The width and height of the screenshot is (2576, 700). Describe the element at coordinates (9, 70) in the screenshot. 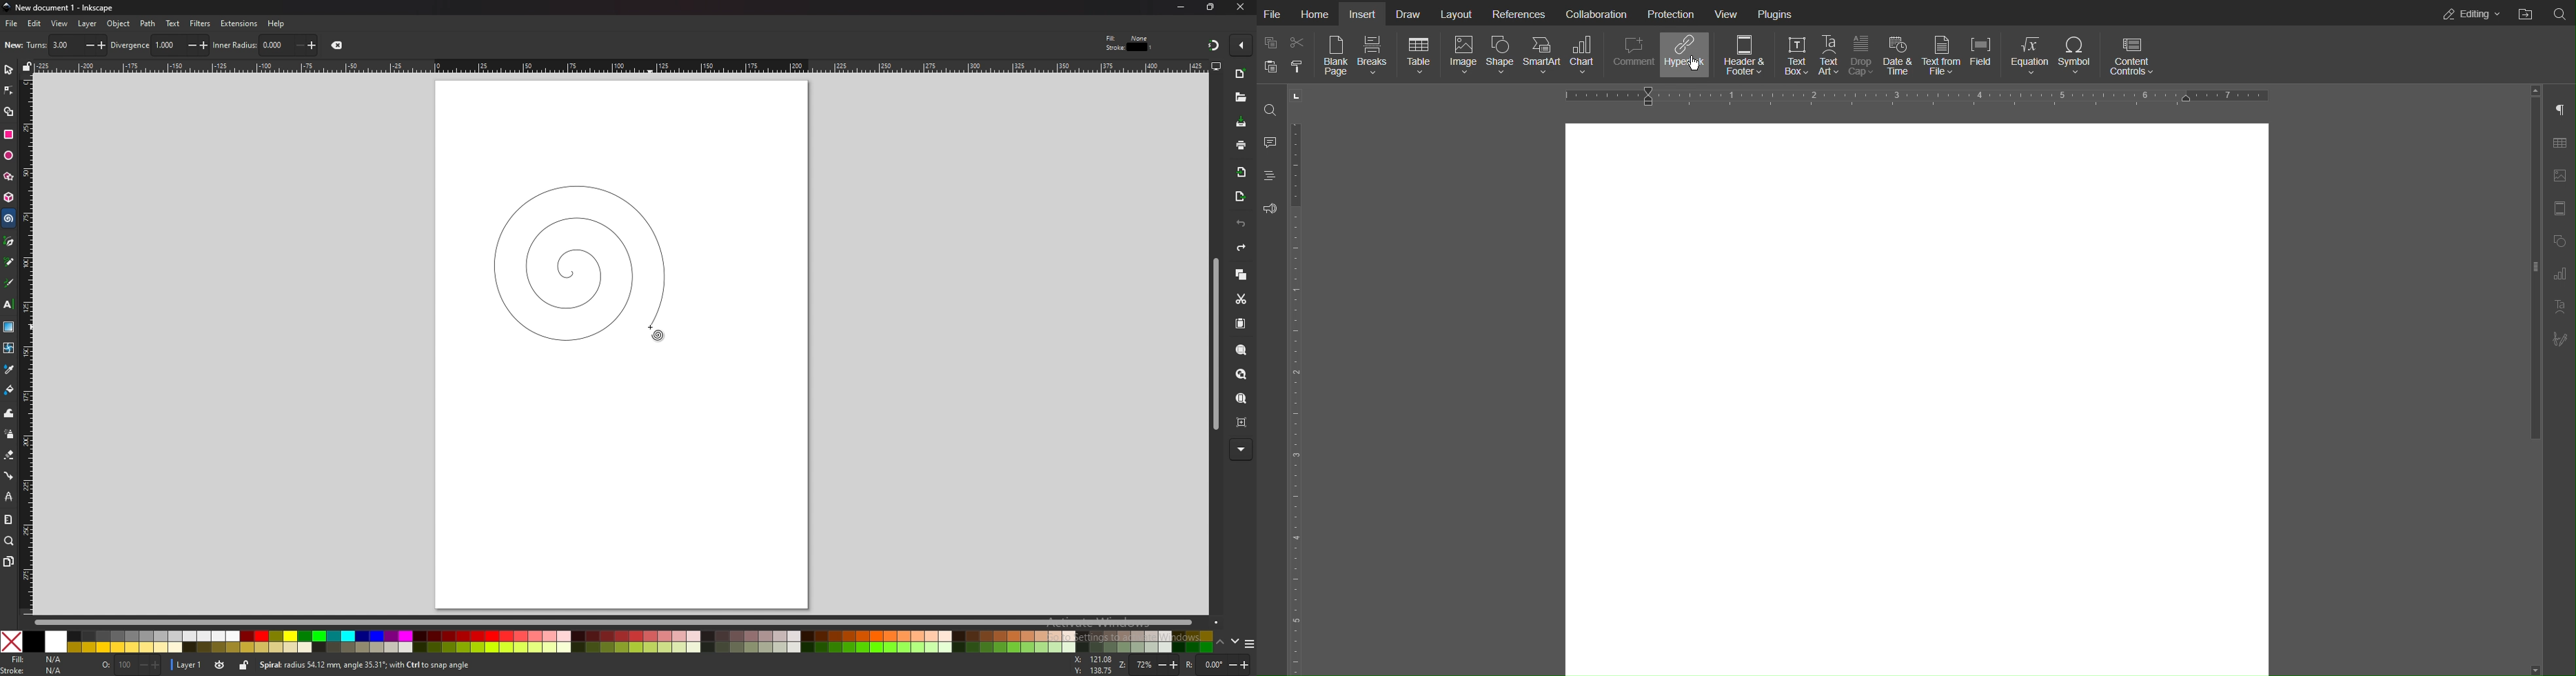

I see `selector` at that location.